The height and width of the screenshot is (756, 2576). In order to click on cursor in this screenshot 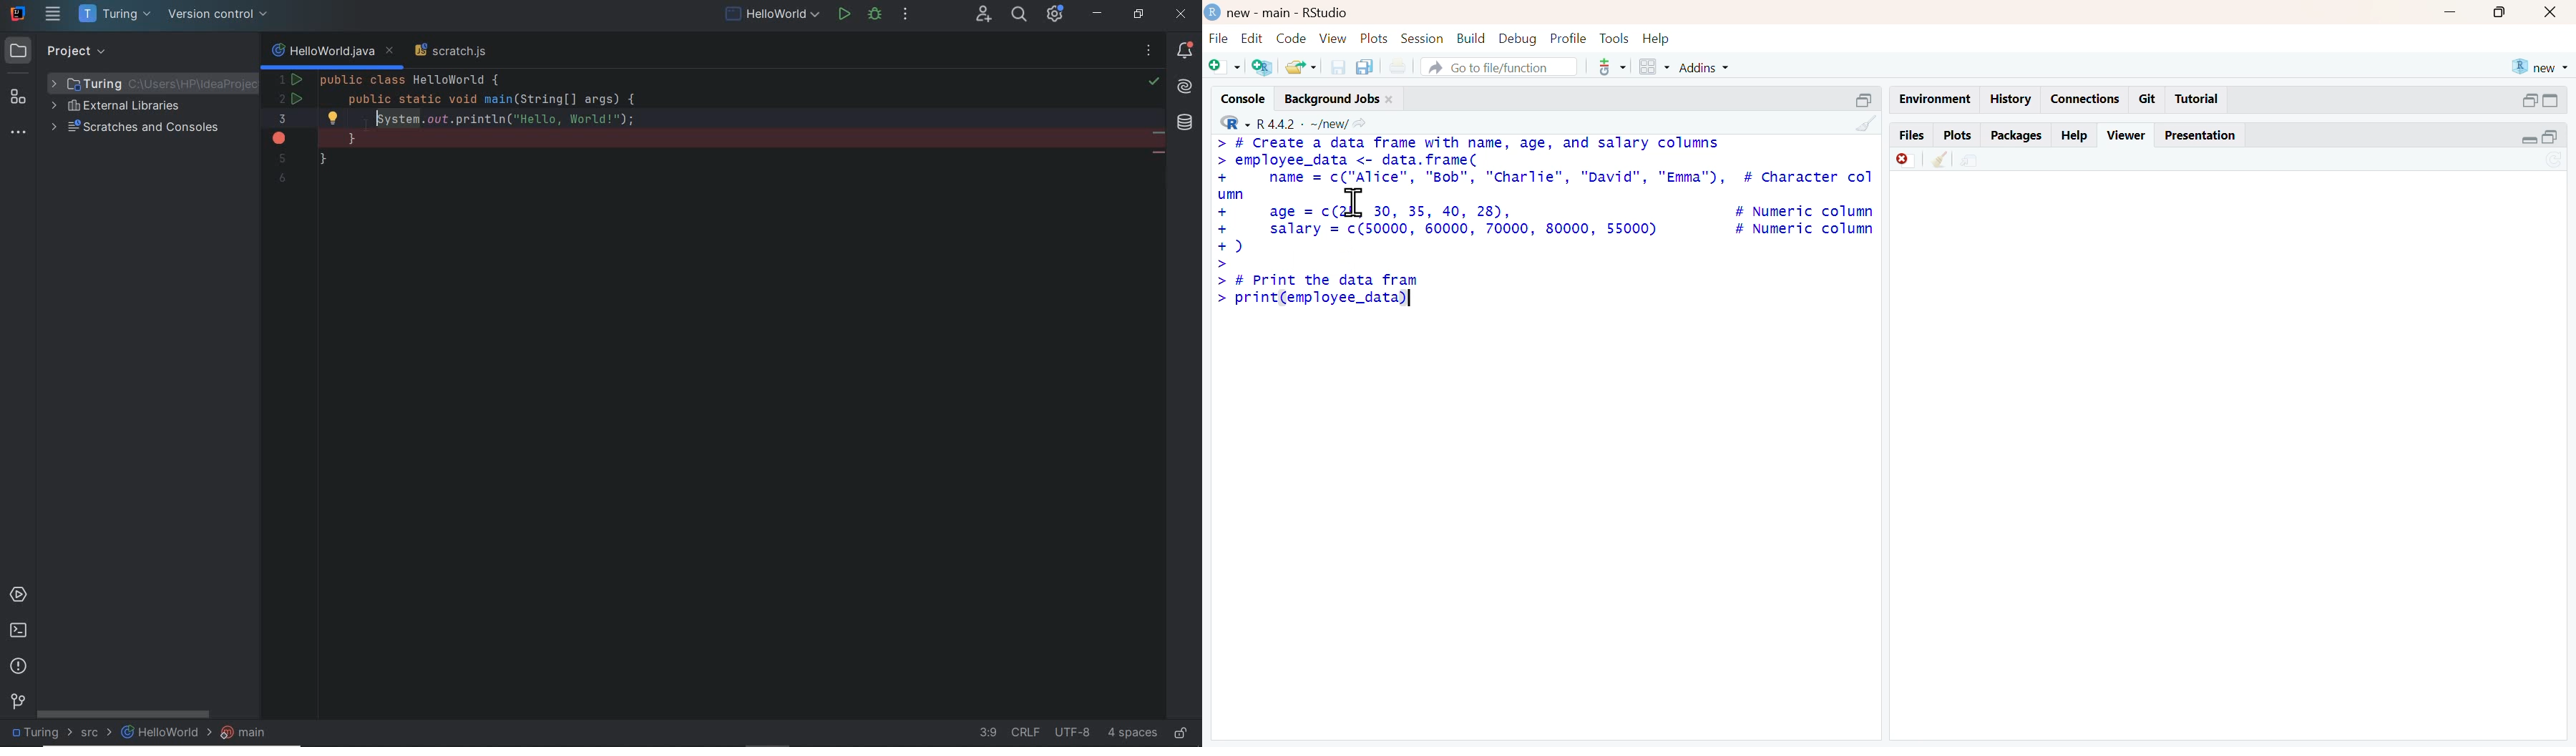, I will do `click(1357, 202)`.